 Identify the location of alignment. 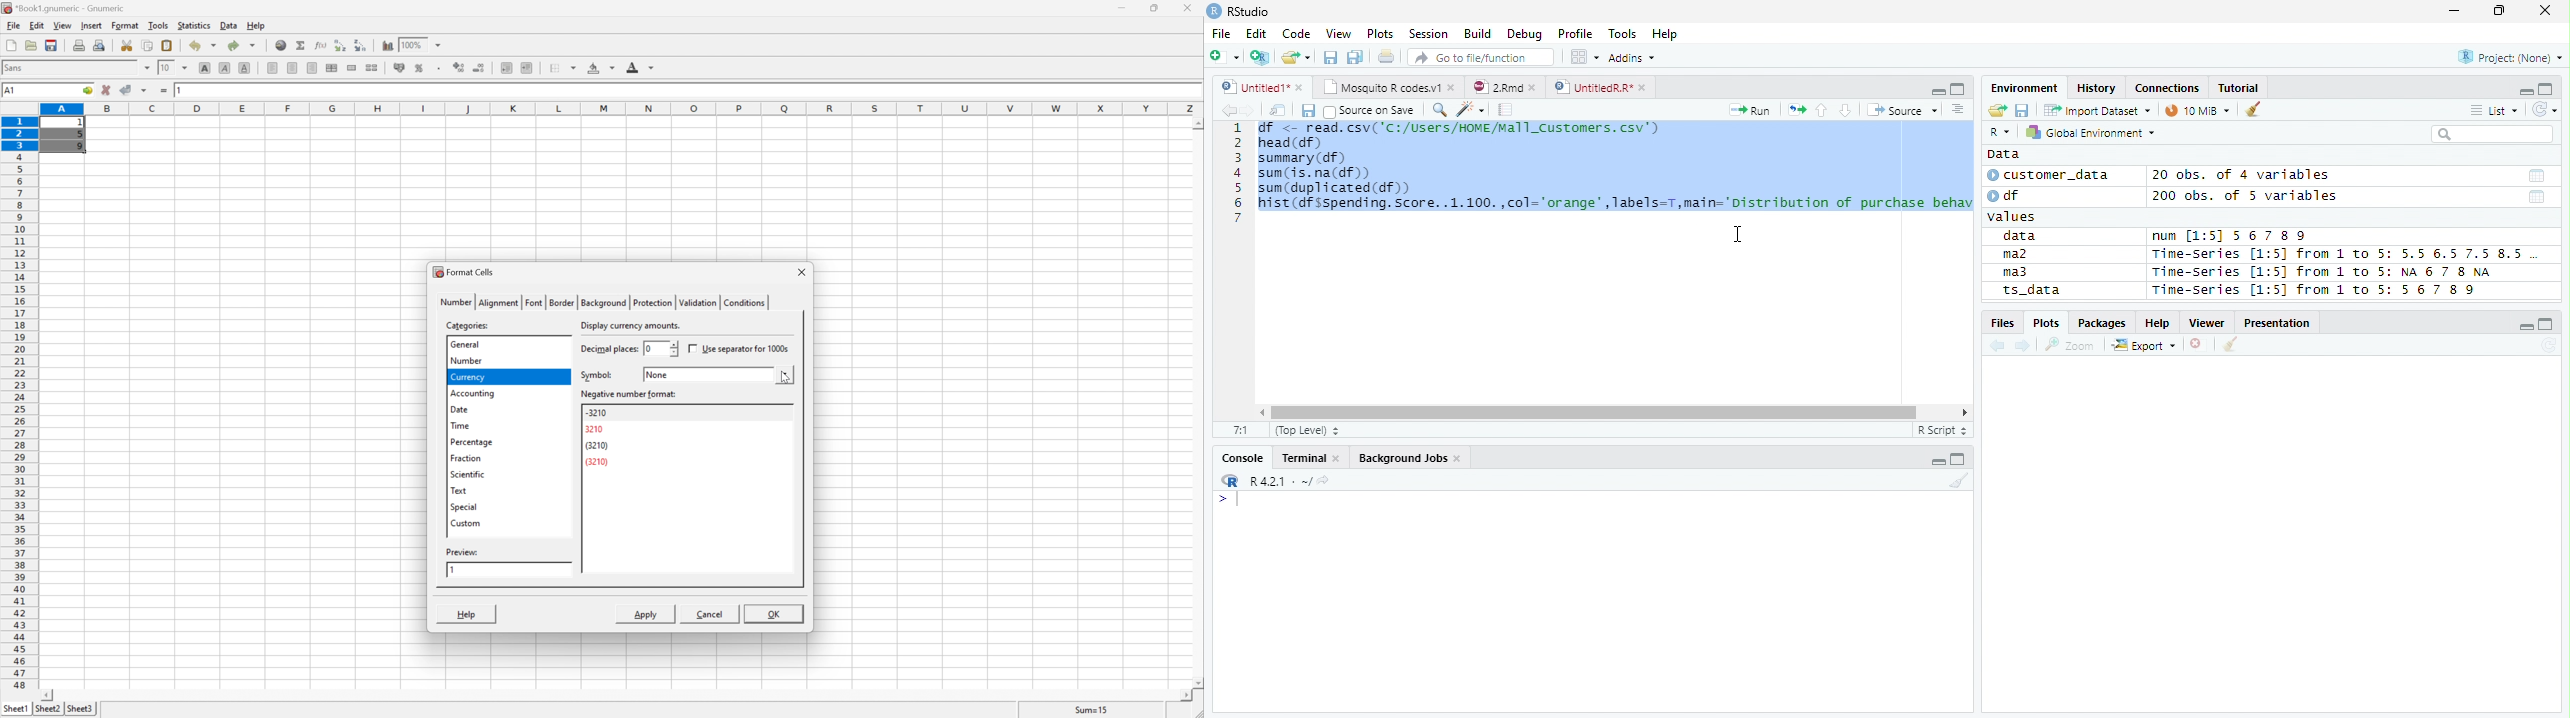
(499, 302).